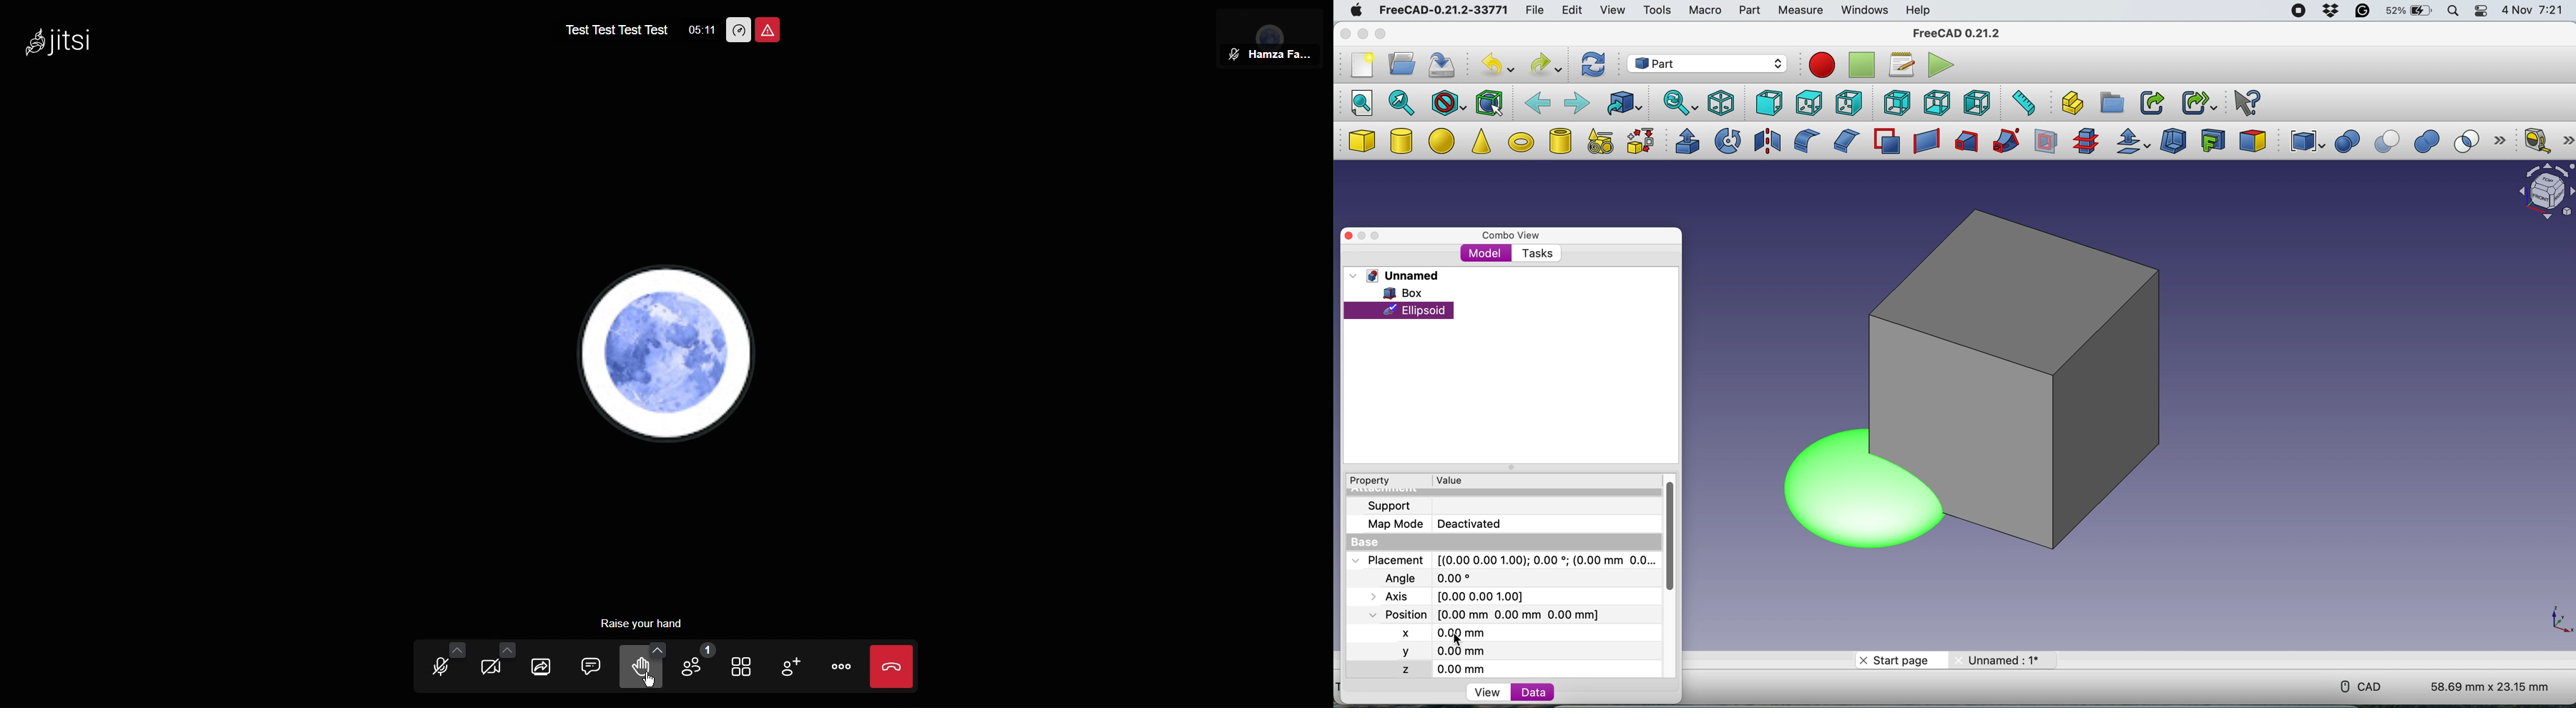 Image resolution: width=2576 pixels, height=728 pixels. Describe the element at coordinates (1400, 292) in the screenshot. I see `box` at that location.